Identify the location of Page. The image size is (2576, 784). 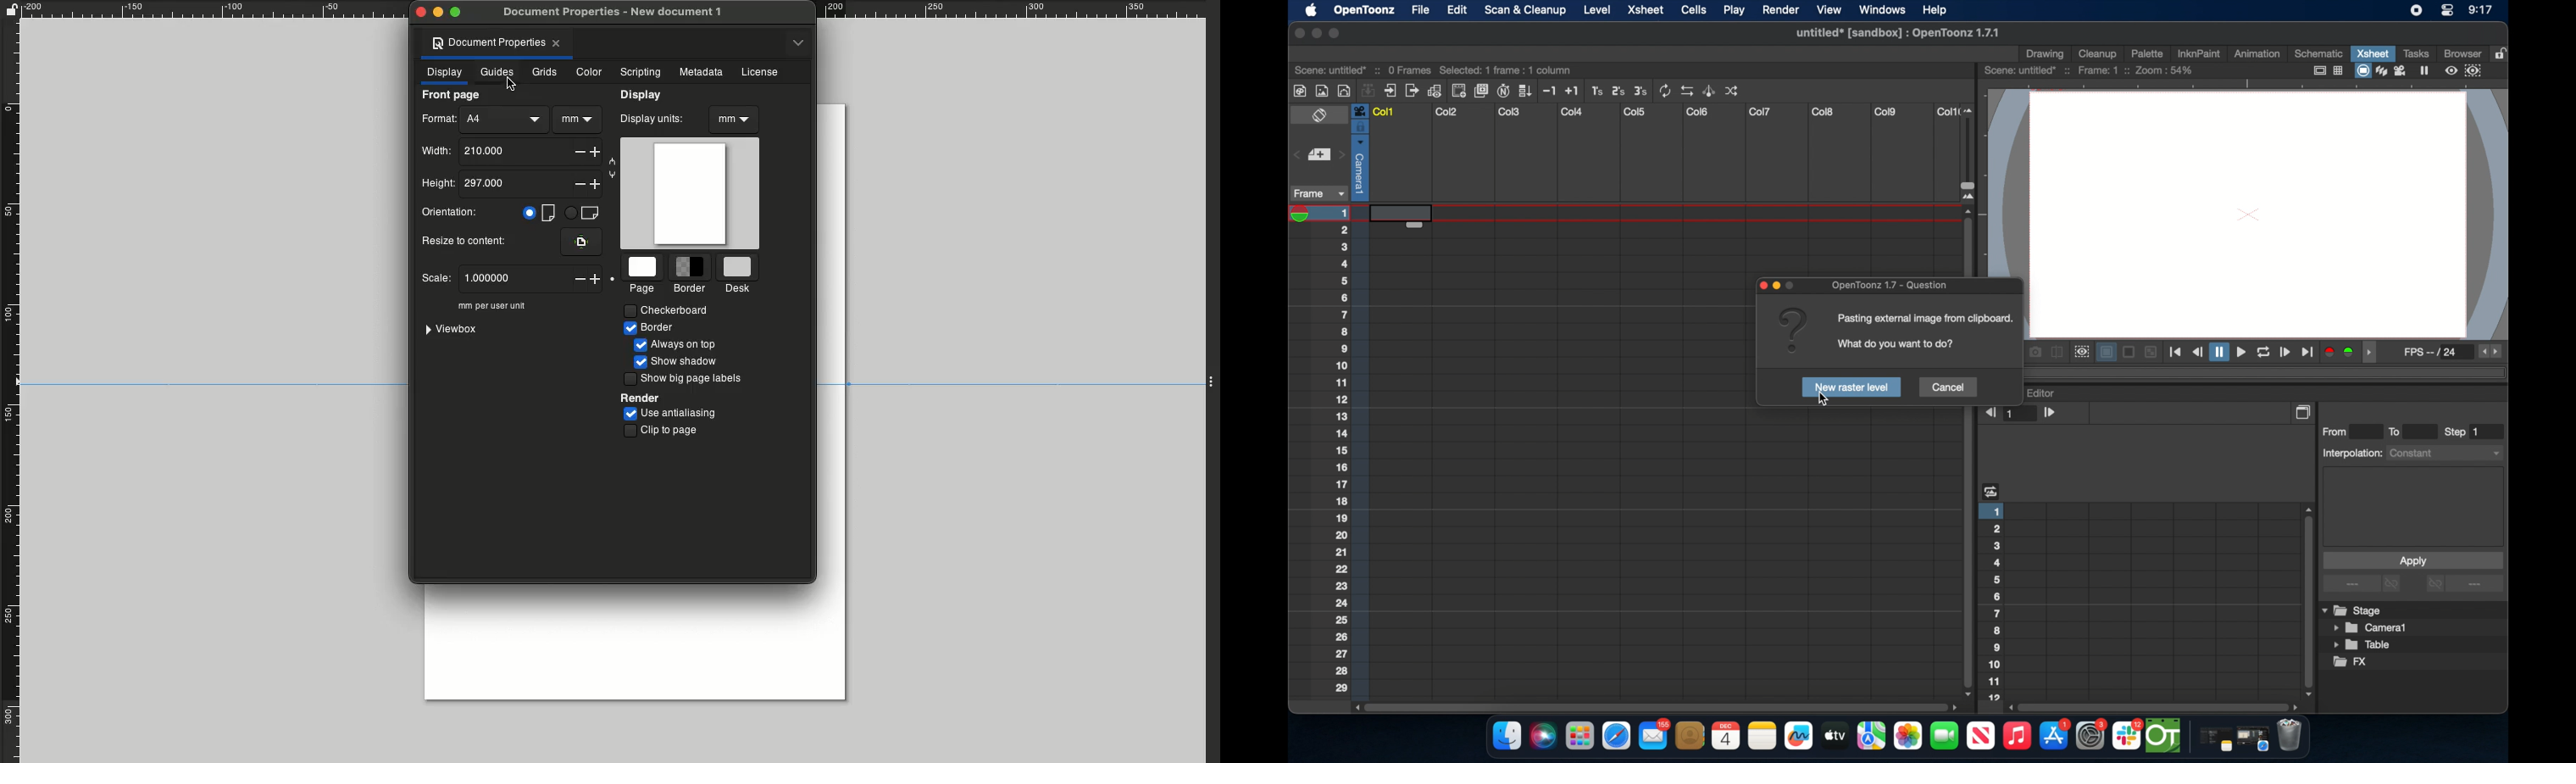
(634, 277).